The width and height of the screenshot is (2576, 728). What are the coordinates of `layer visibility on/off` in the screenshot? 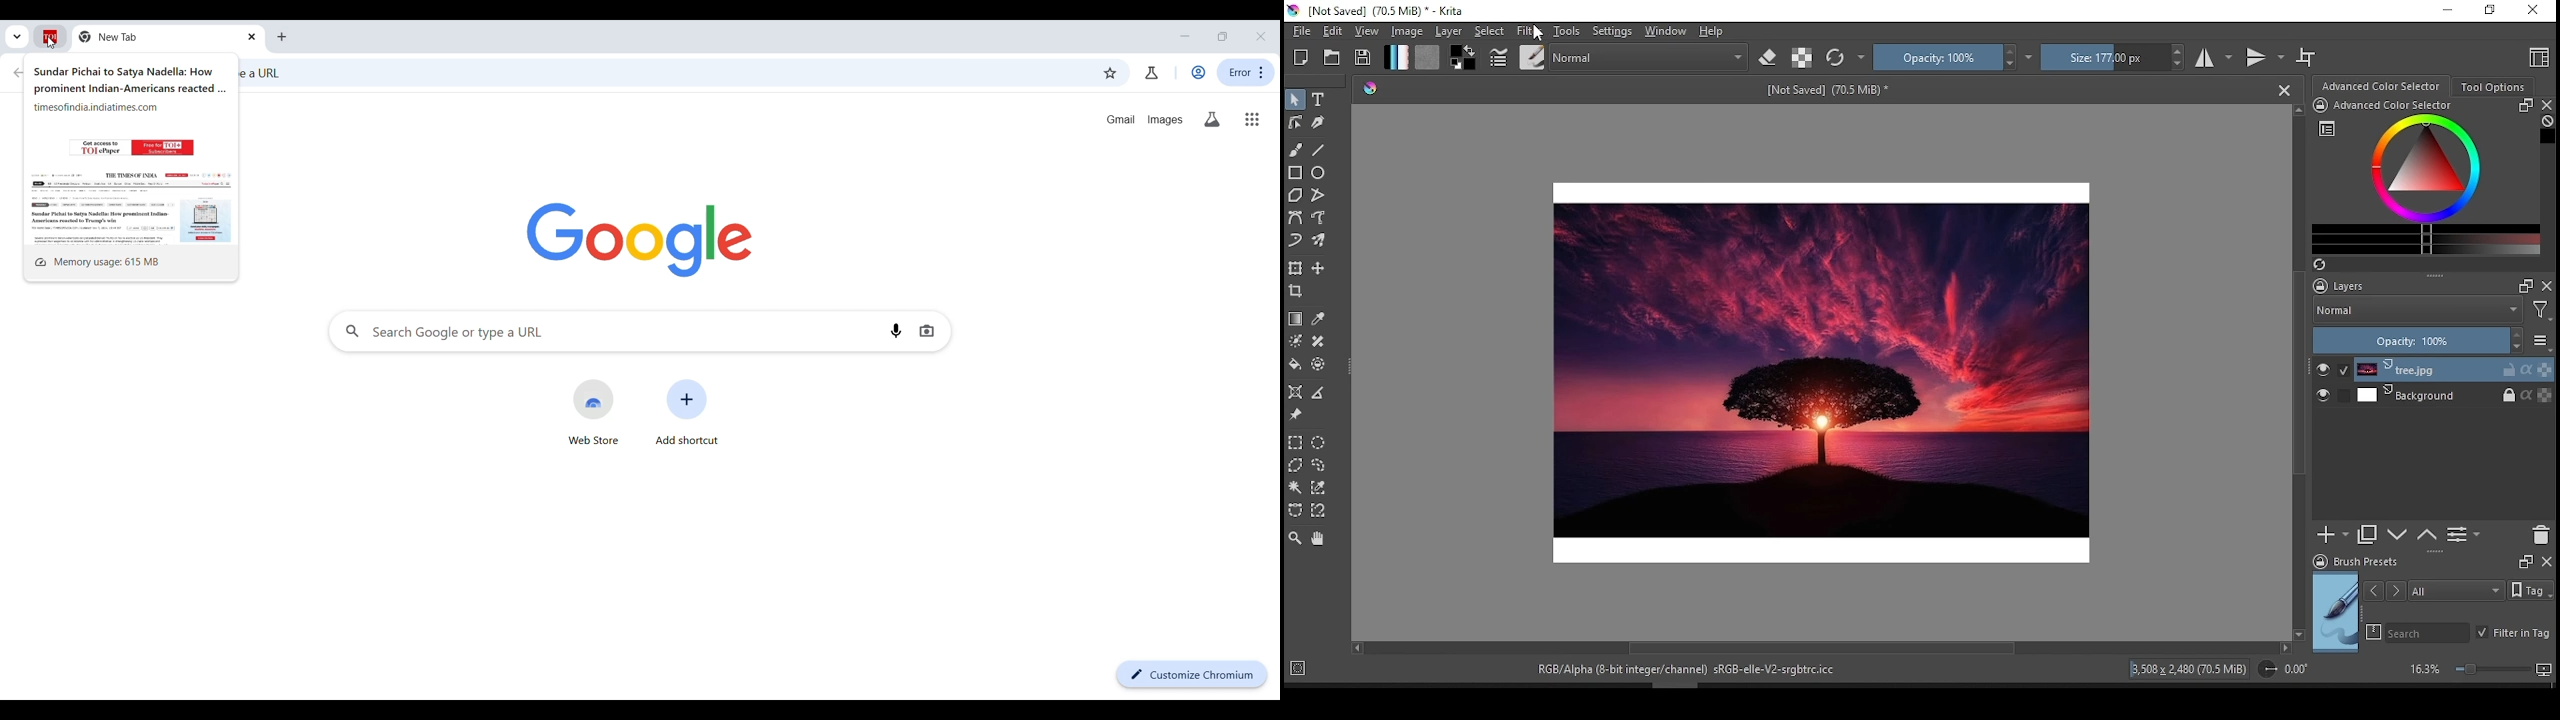 It's located at (2328, 396).